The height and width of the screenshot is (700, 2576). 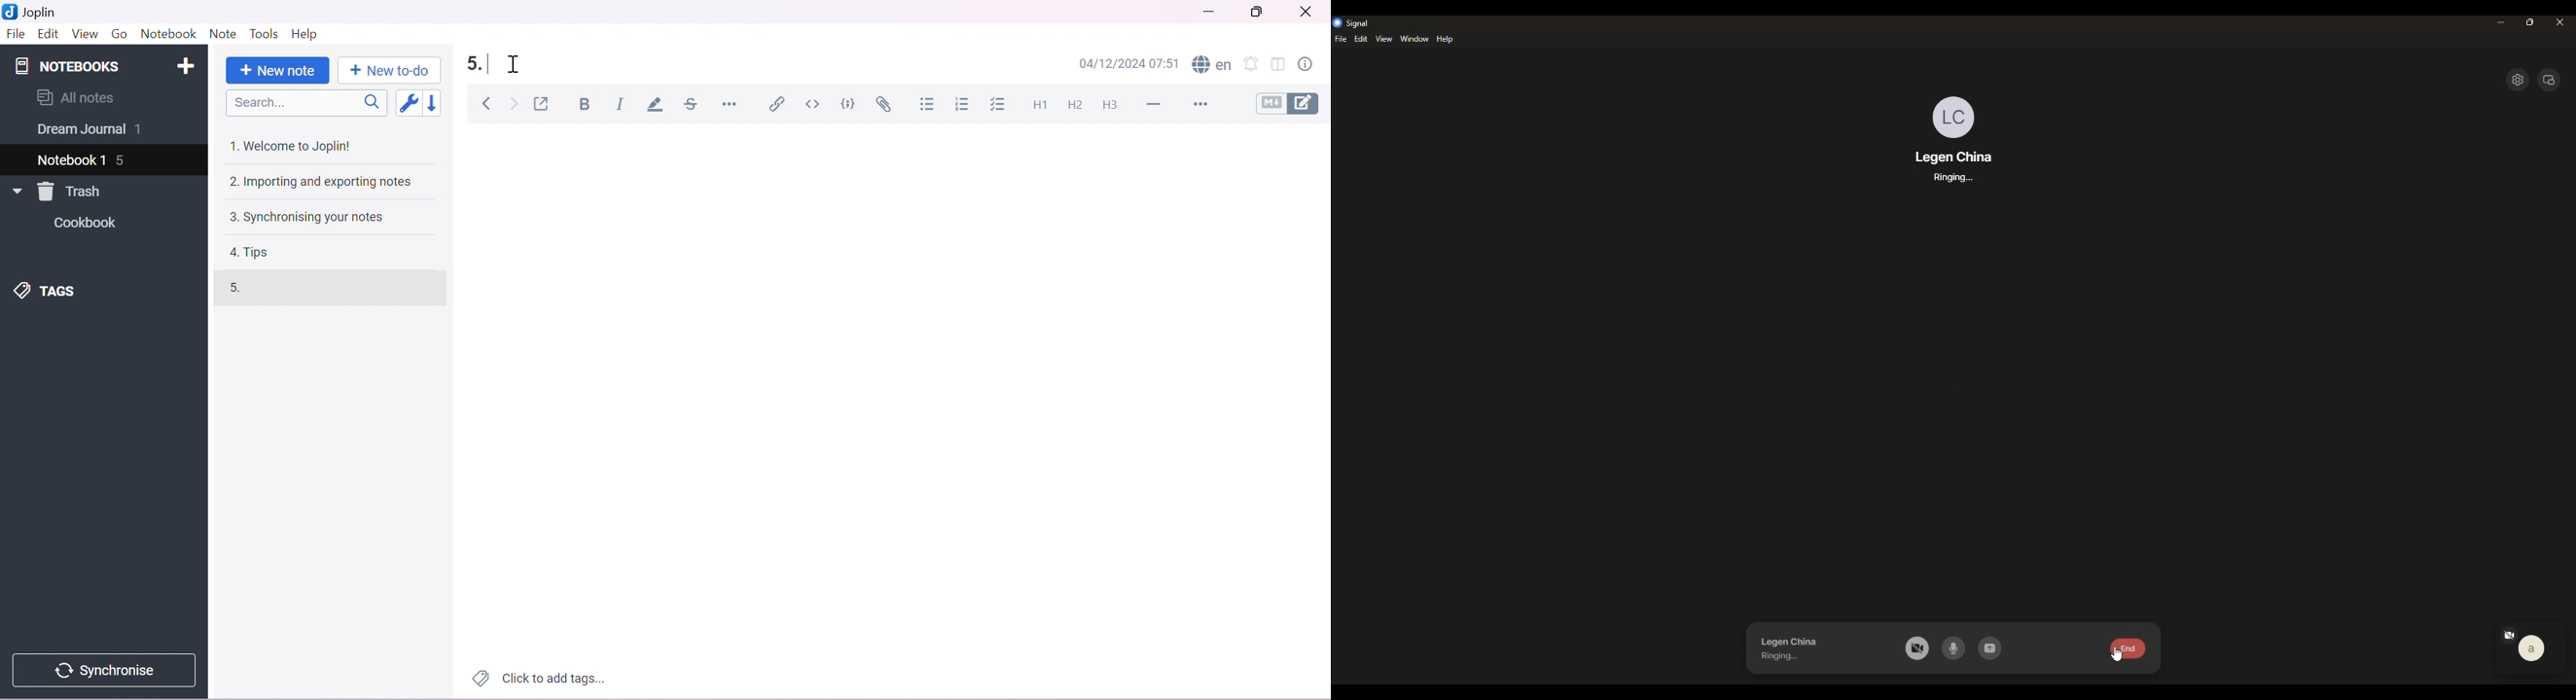 What do you see at coordinates (2115, 655) in the screenshot?
I see `cursor` at bounding box center [2115, 655].